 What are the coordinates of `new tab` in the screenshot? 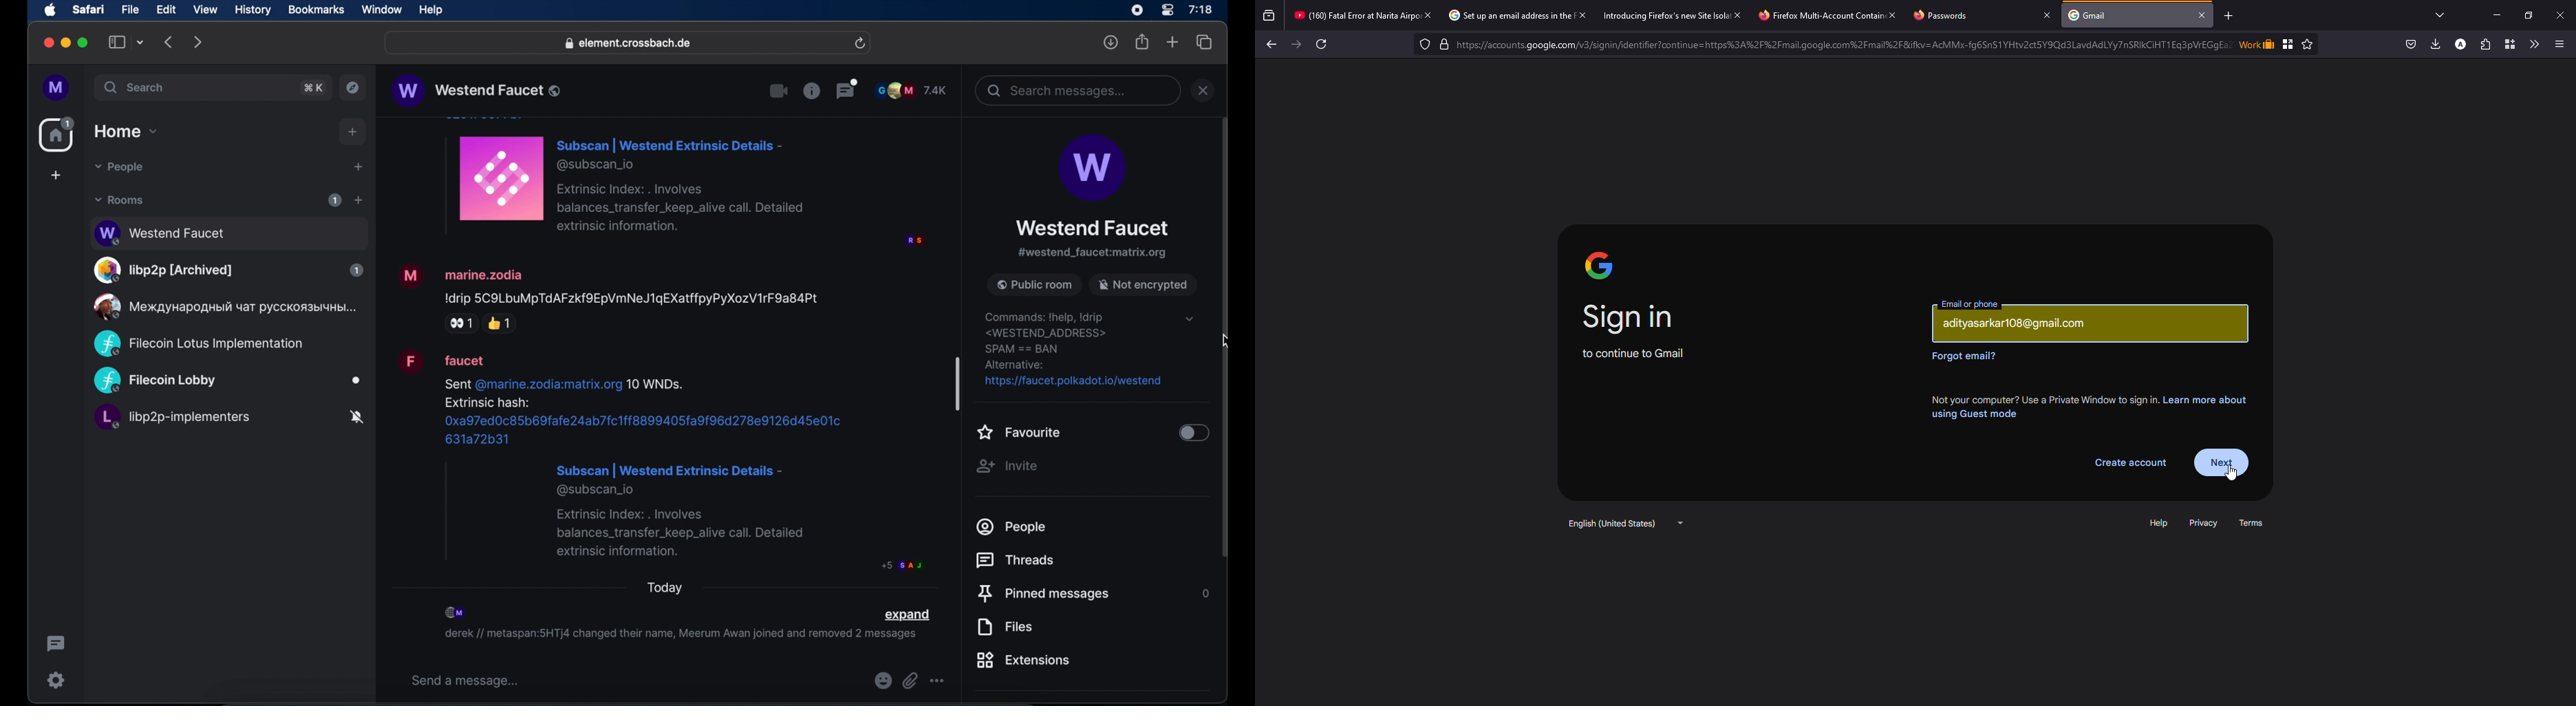 It's located at (1173, 41).